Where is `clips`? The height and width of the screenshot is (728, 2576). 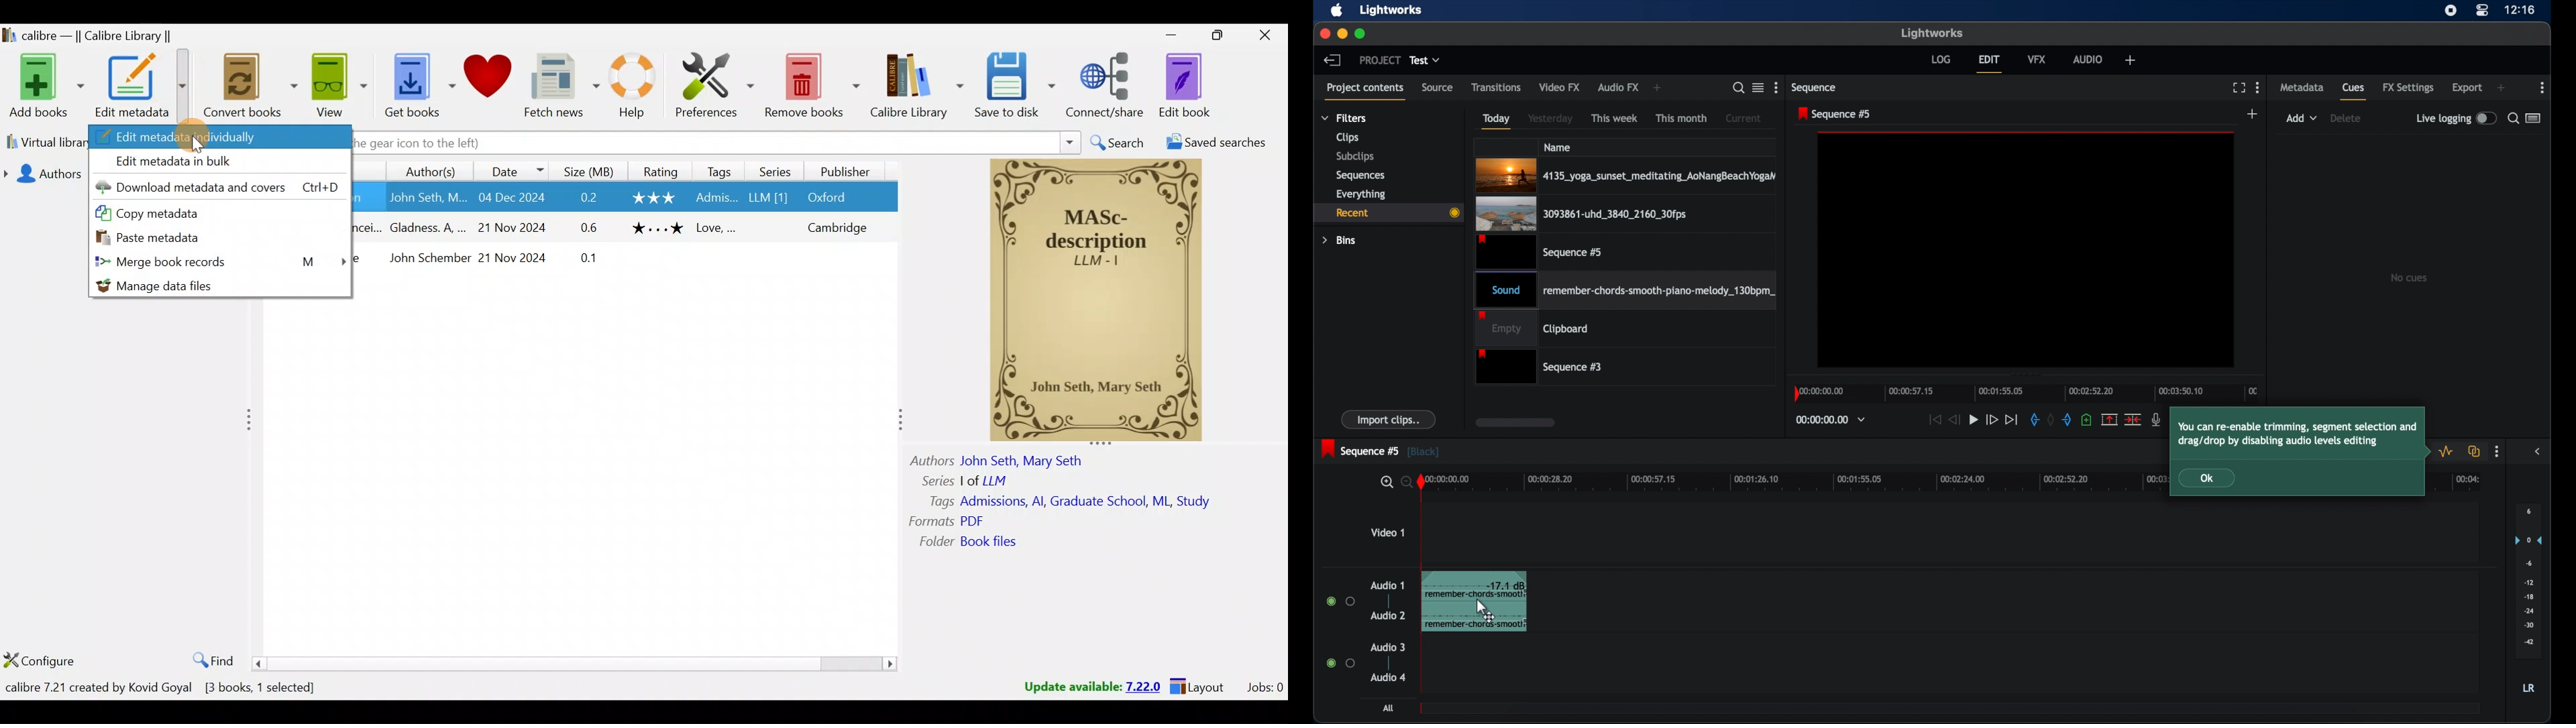 clips is located at coordinates (1348, 137).